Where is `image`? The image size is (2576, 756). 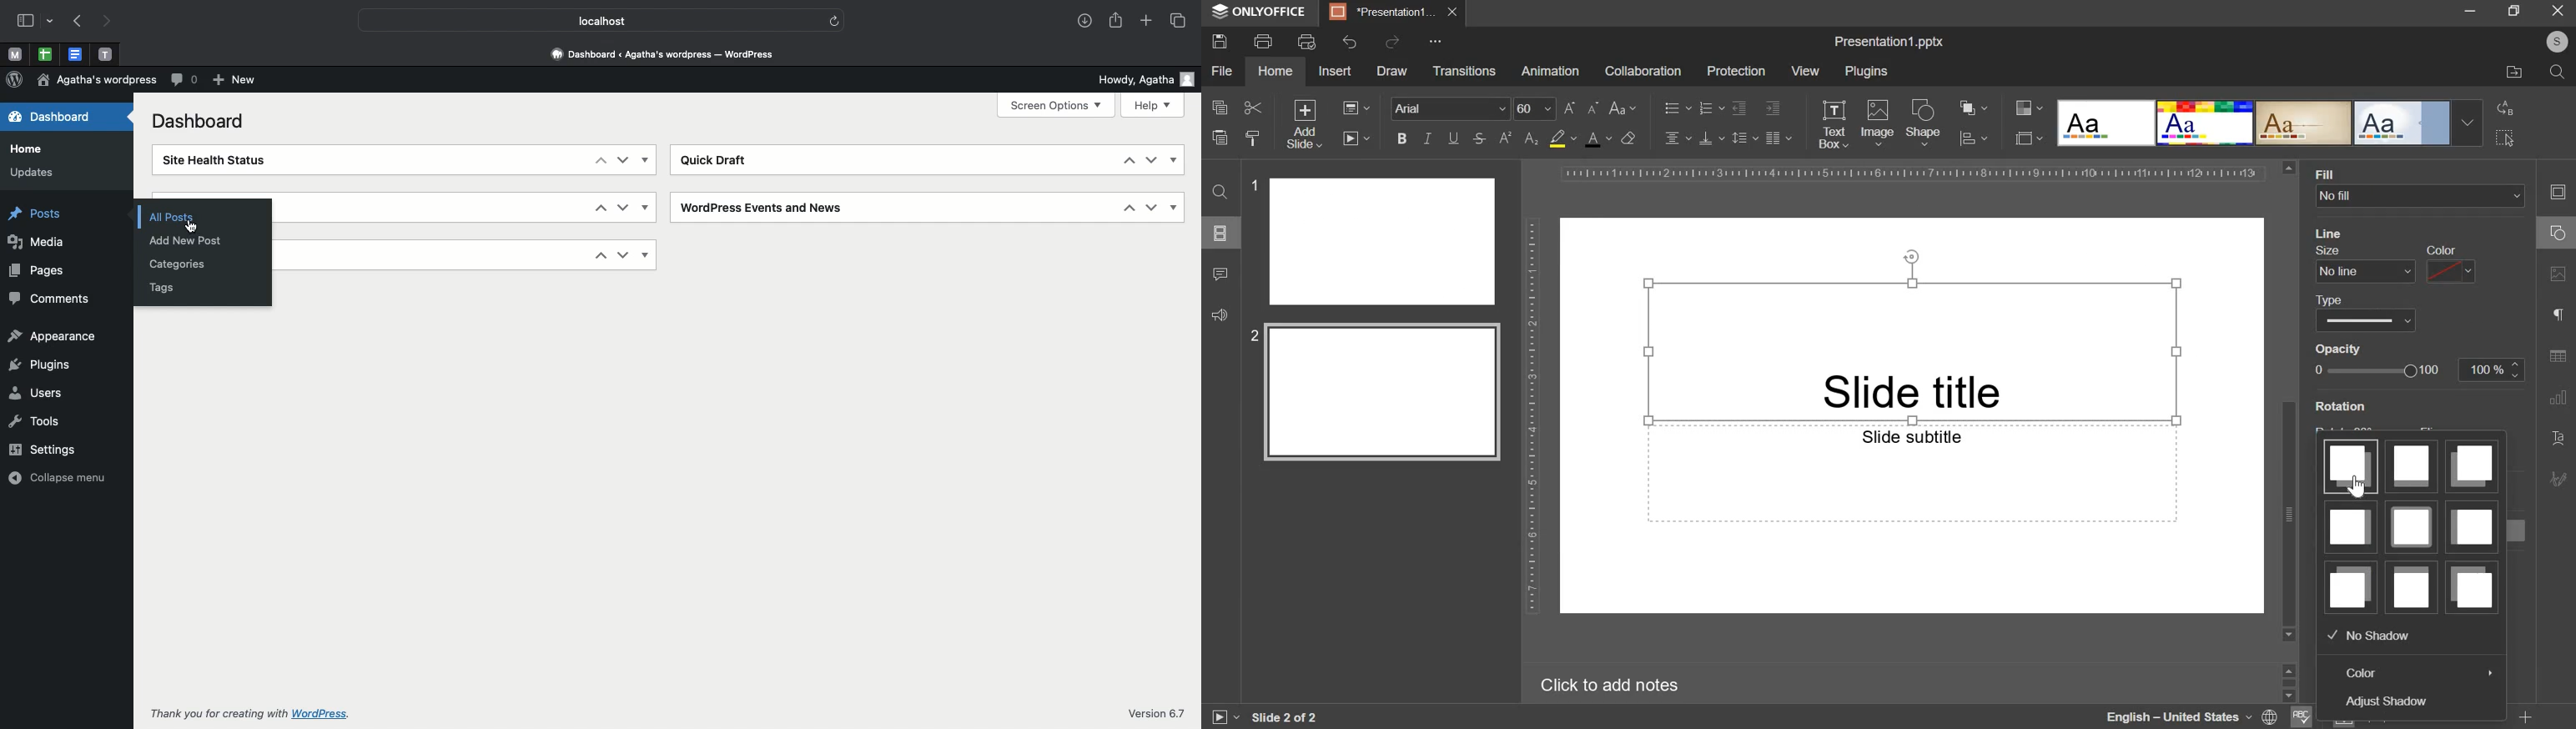 image is located at coordinates (1878, 121).